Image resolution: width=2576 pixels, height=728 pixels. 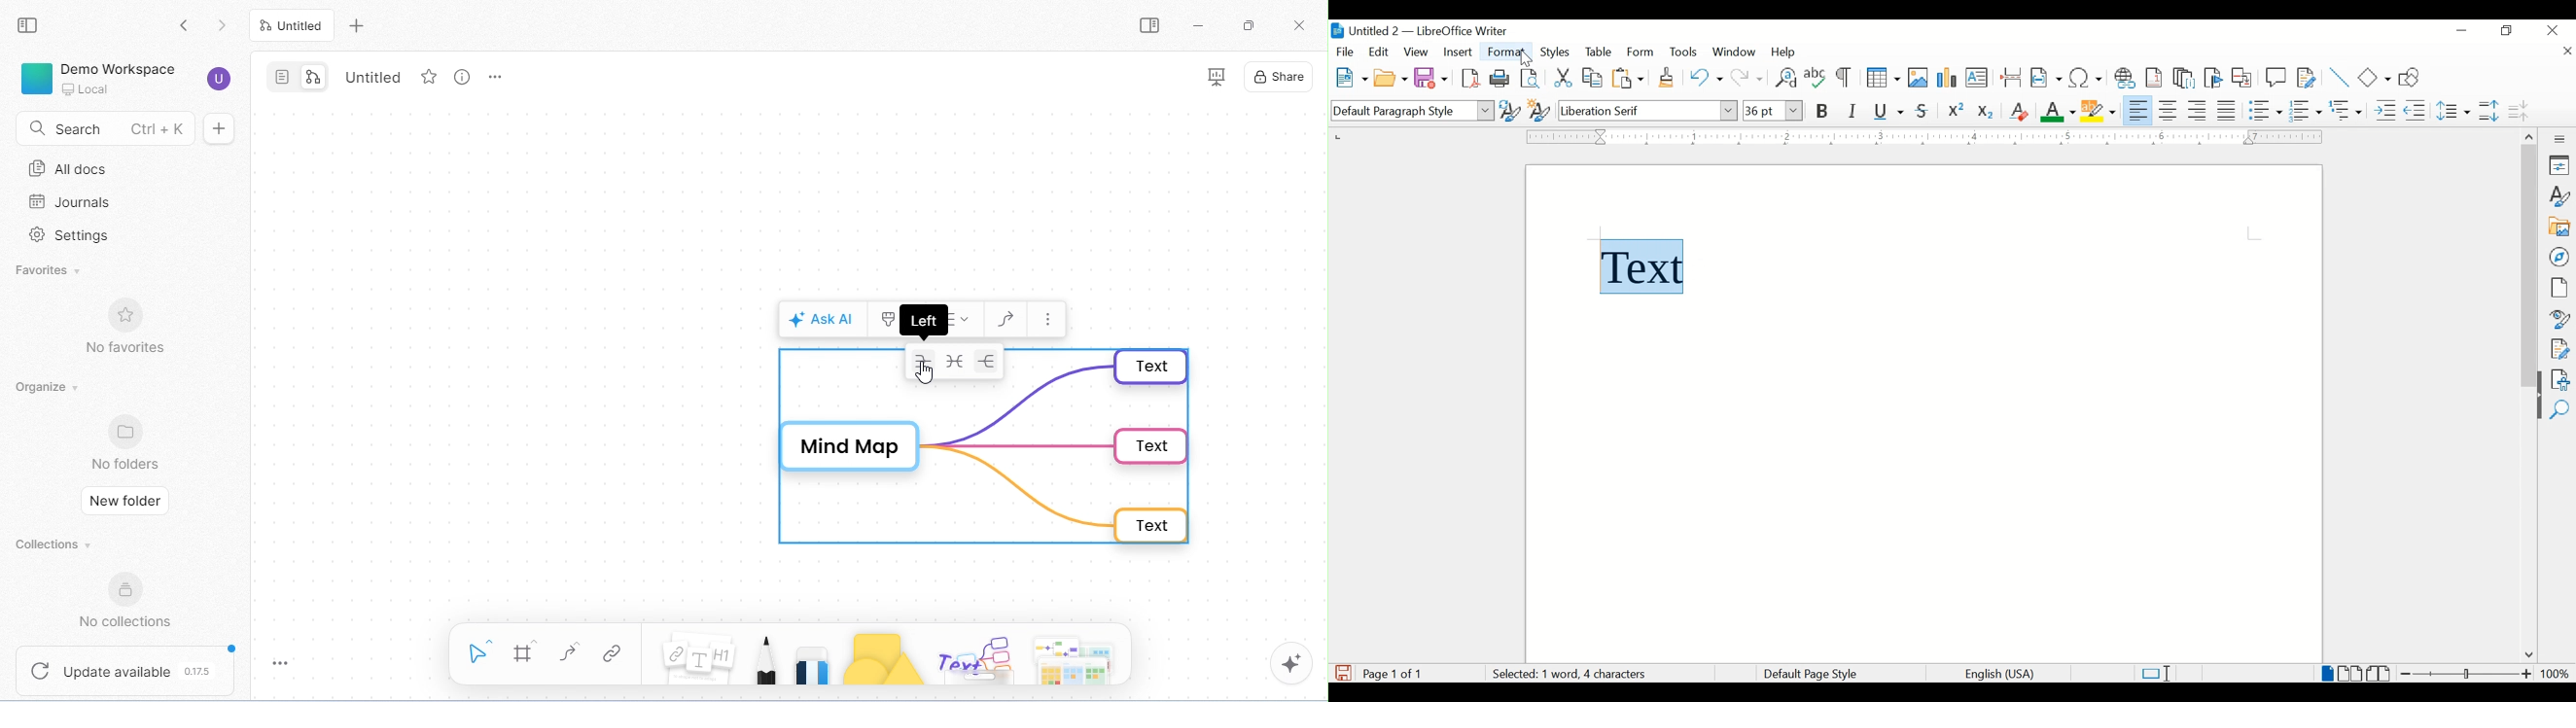 I want to click on form, so click(x=1642, y=53).